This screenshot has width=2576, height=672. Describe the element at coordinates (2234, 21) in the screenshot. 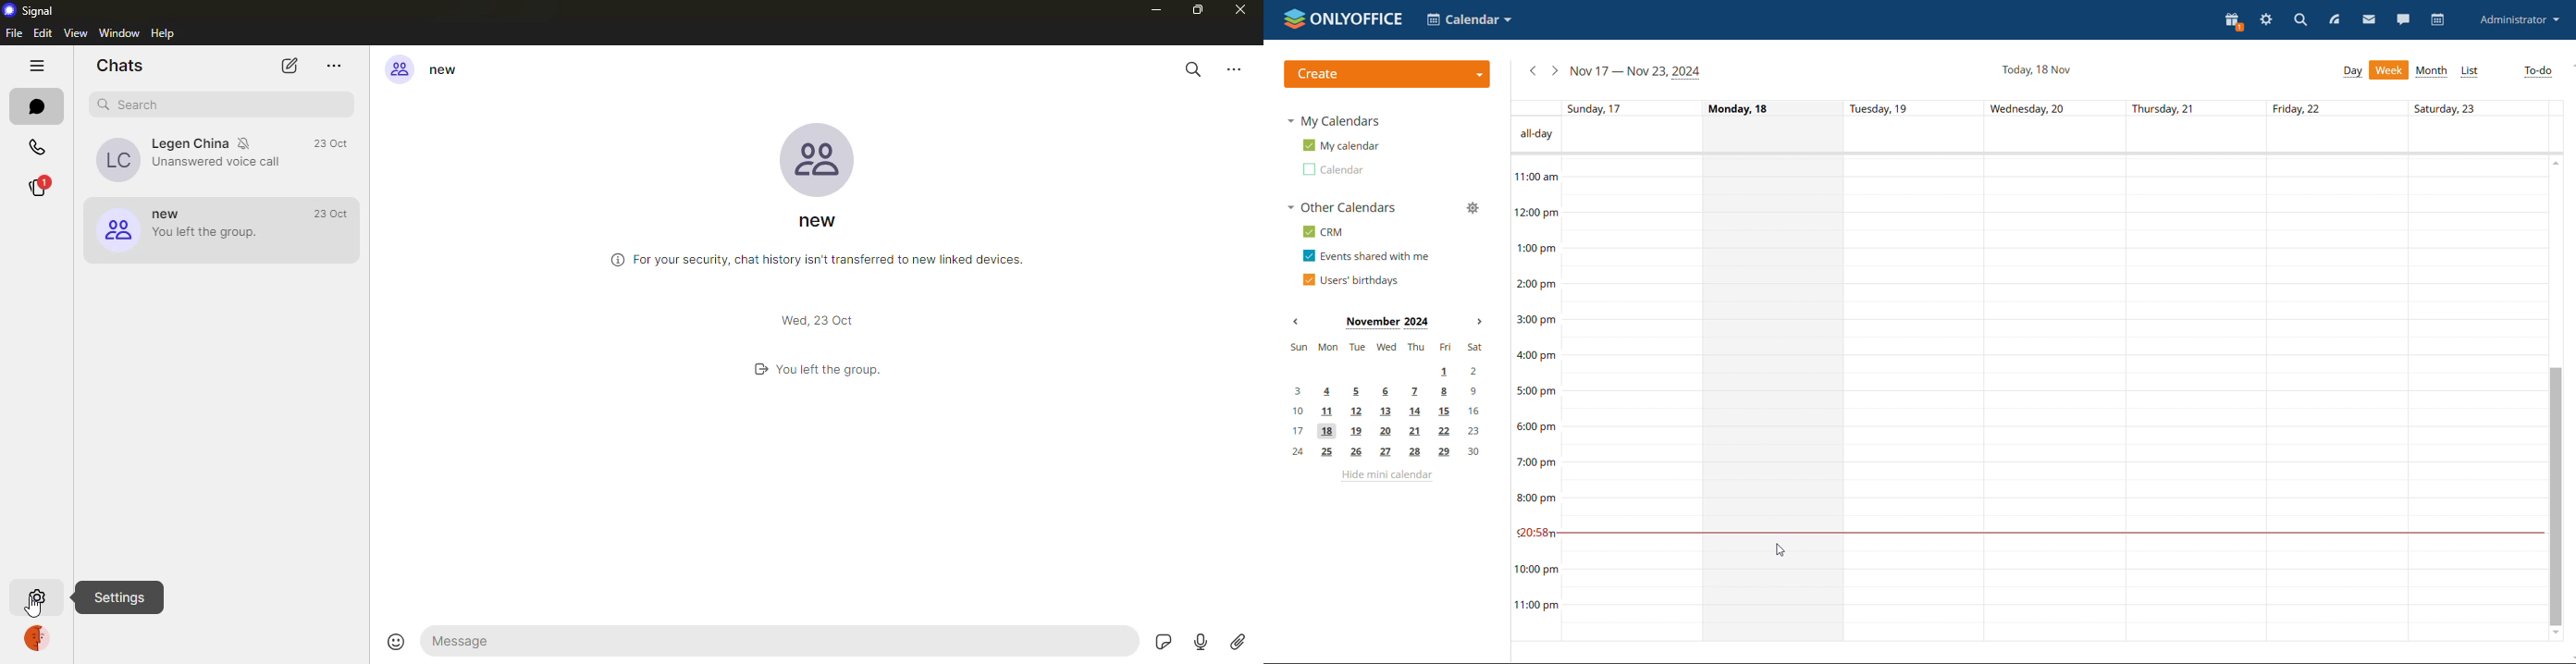

I see `present` at that location.